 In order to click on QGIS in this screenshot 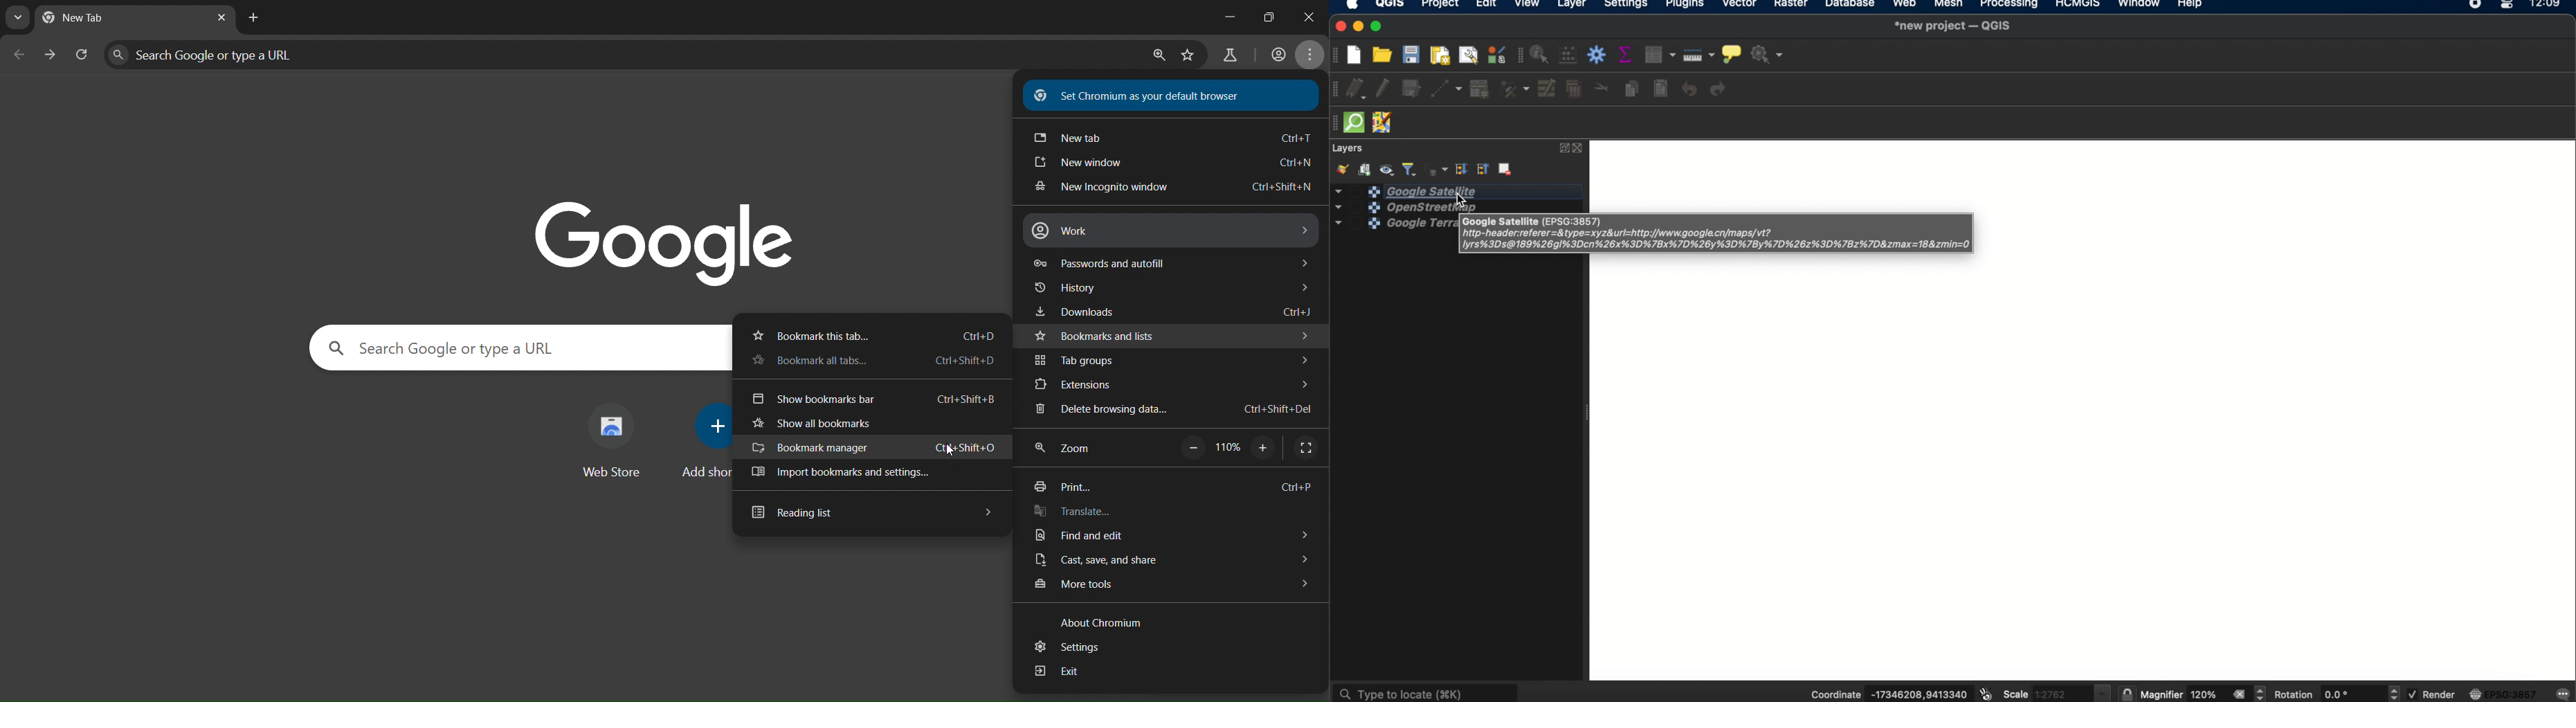, I will do `click(1390, 5)`.